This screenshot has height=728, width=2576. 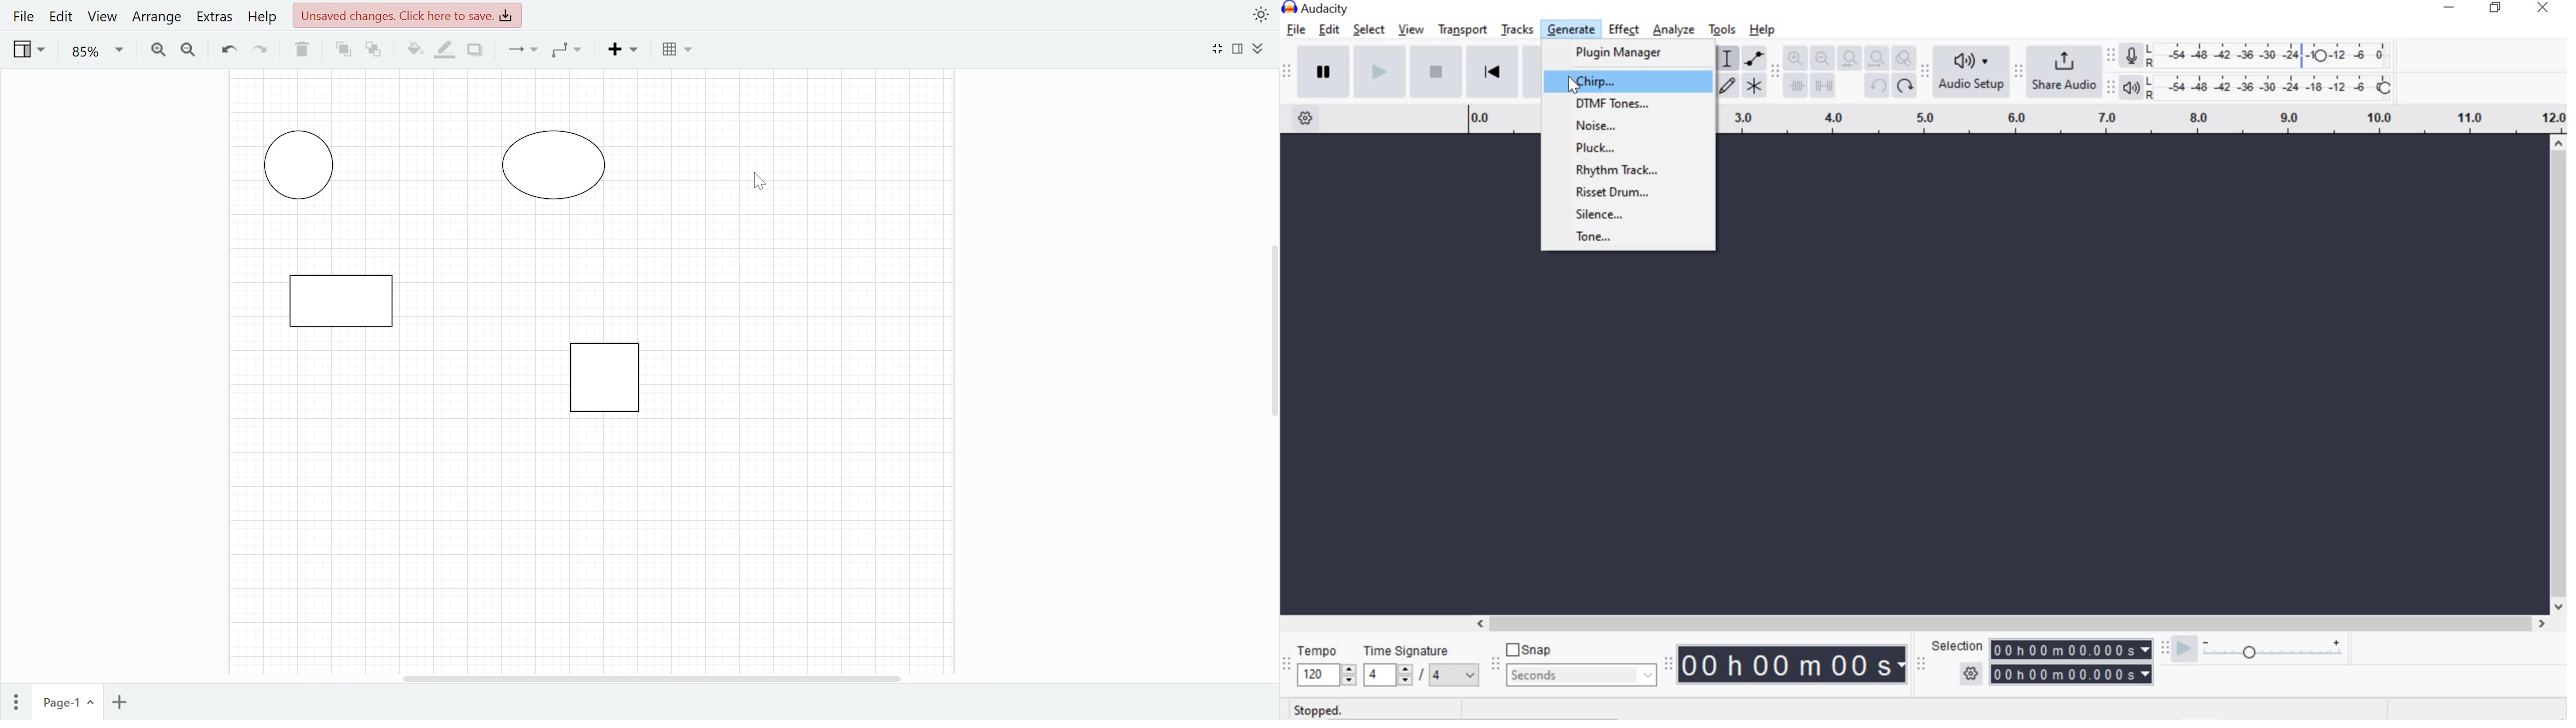 I want to click on skip to start, so click(x=1492, y=70).